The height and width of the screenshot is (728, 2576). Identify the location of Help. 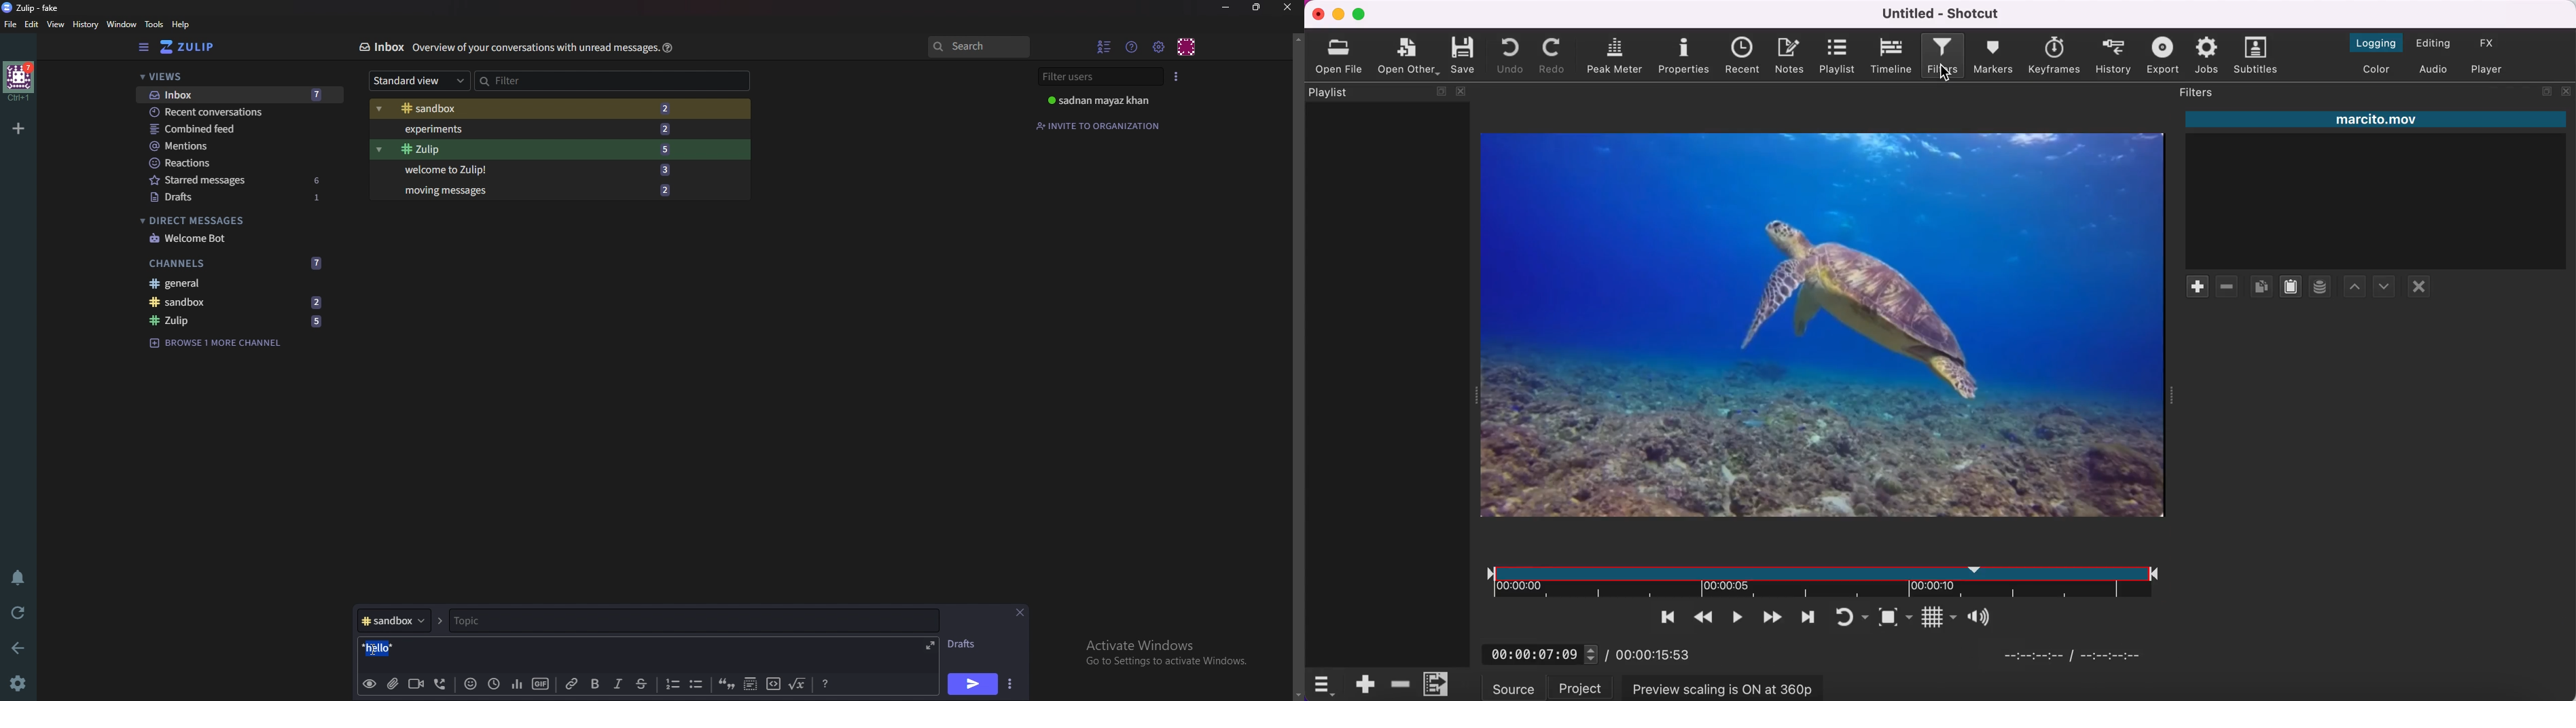
(669, 47).